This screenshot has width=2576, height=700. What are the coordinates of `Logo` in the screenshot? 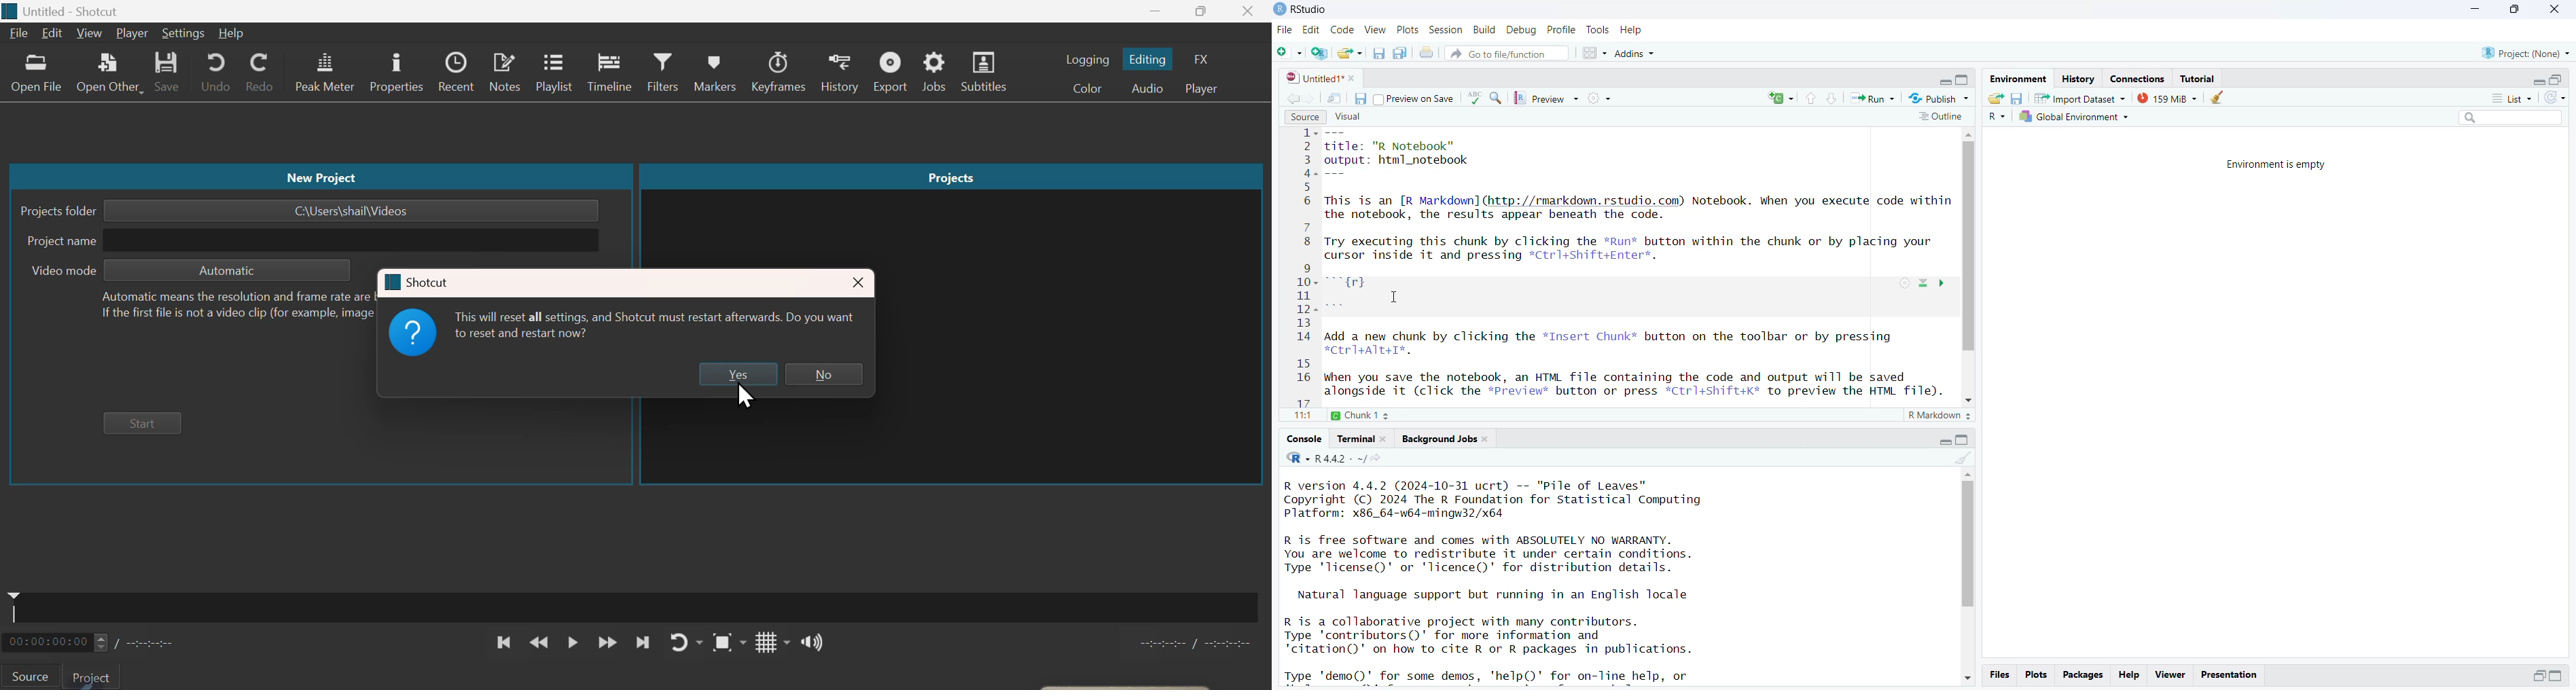 It's located at (413, 332).